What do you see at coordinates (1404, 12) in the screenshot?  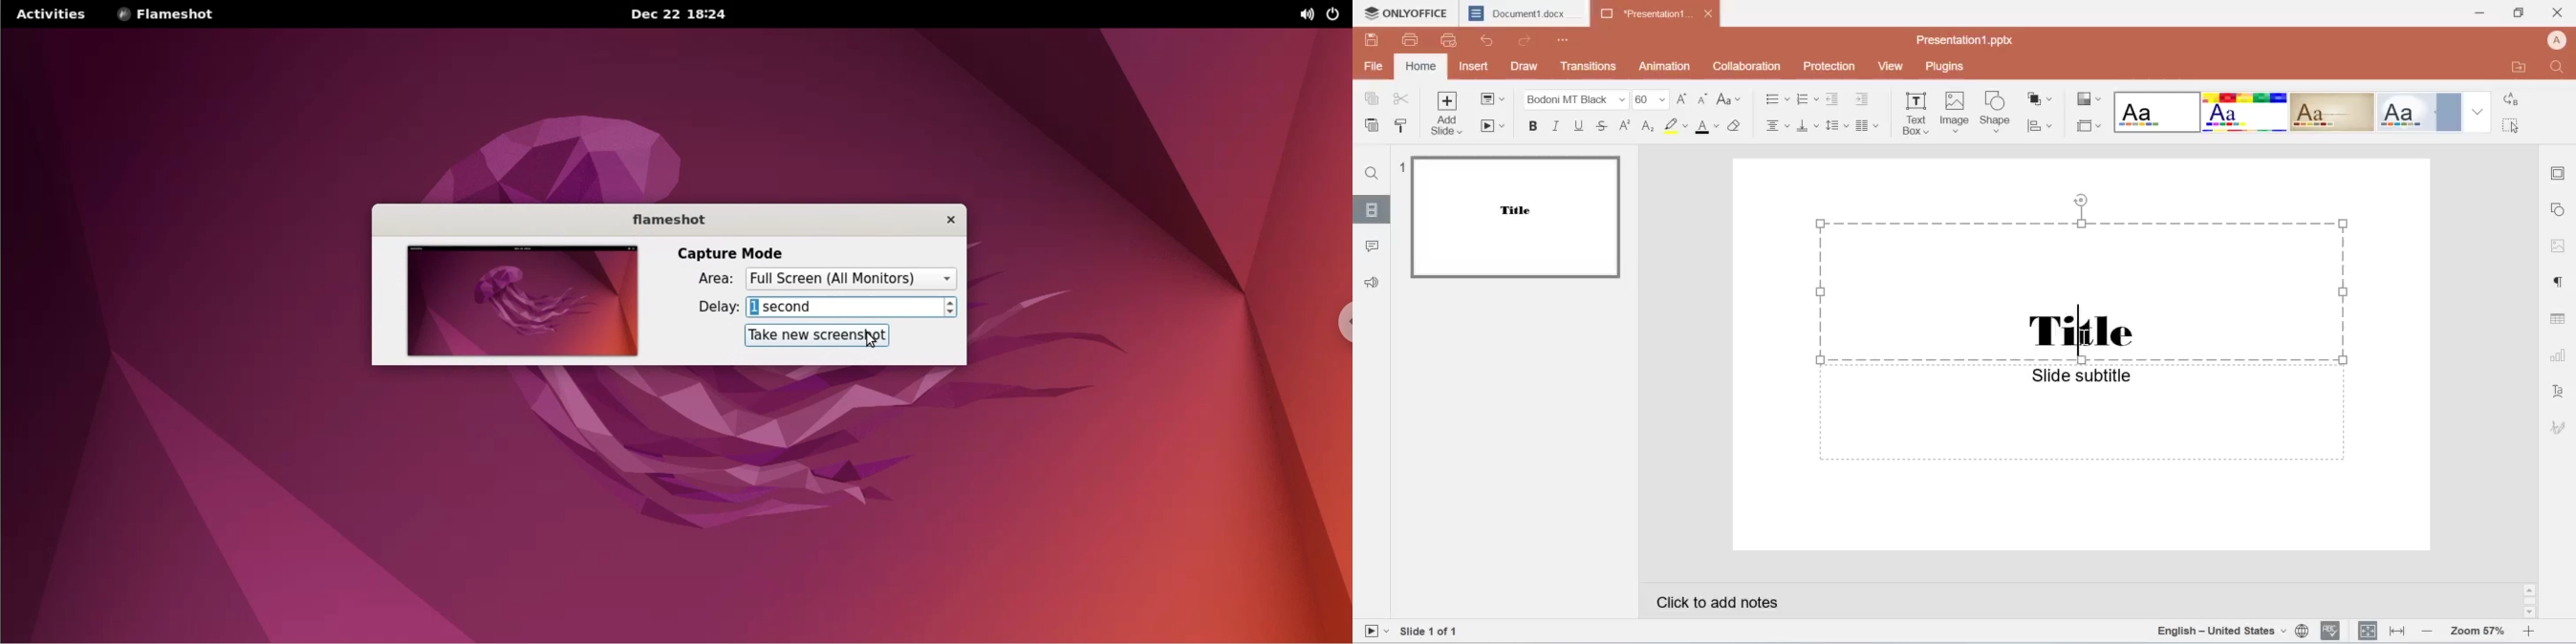 I see `logo` at bounding box center [1404, 12].